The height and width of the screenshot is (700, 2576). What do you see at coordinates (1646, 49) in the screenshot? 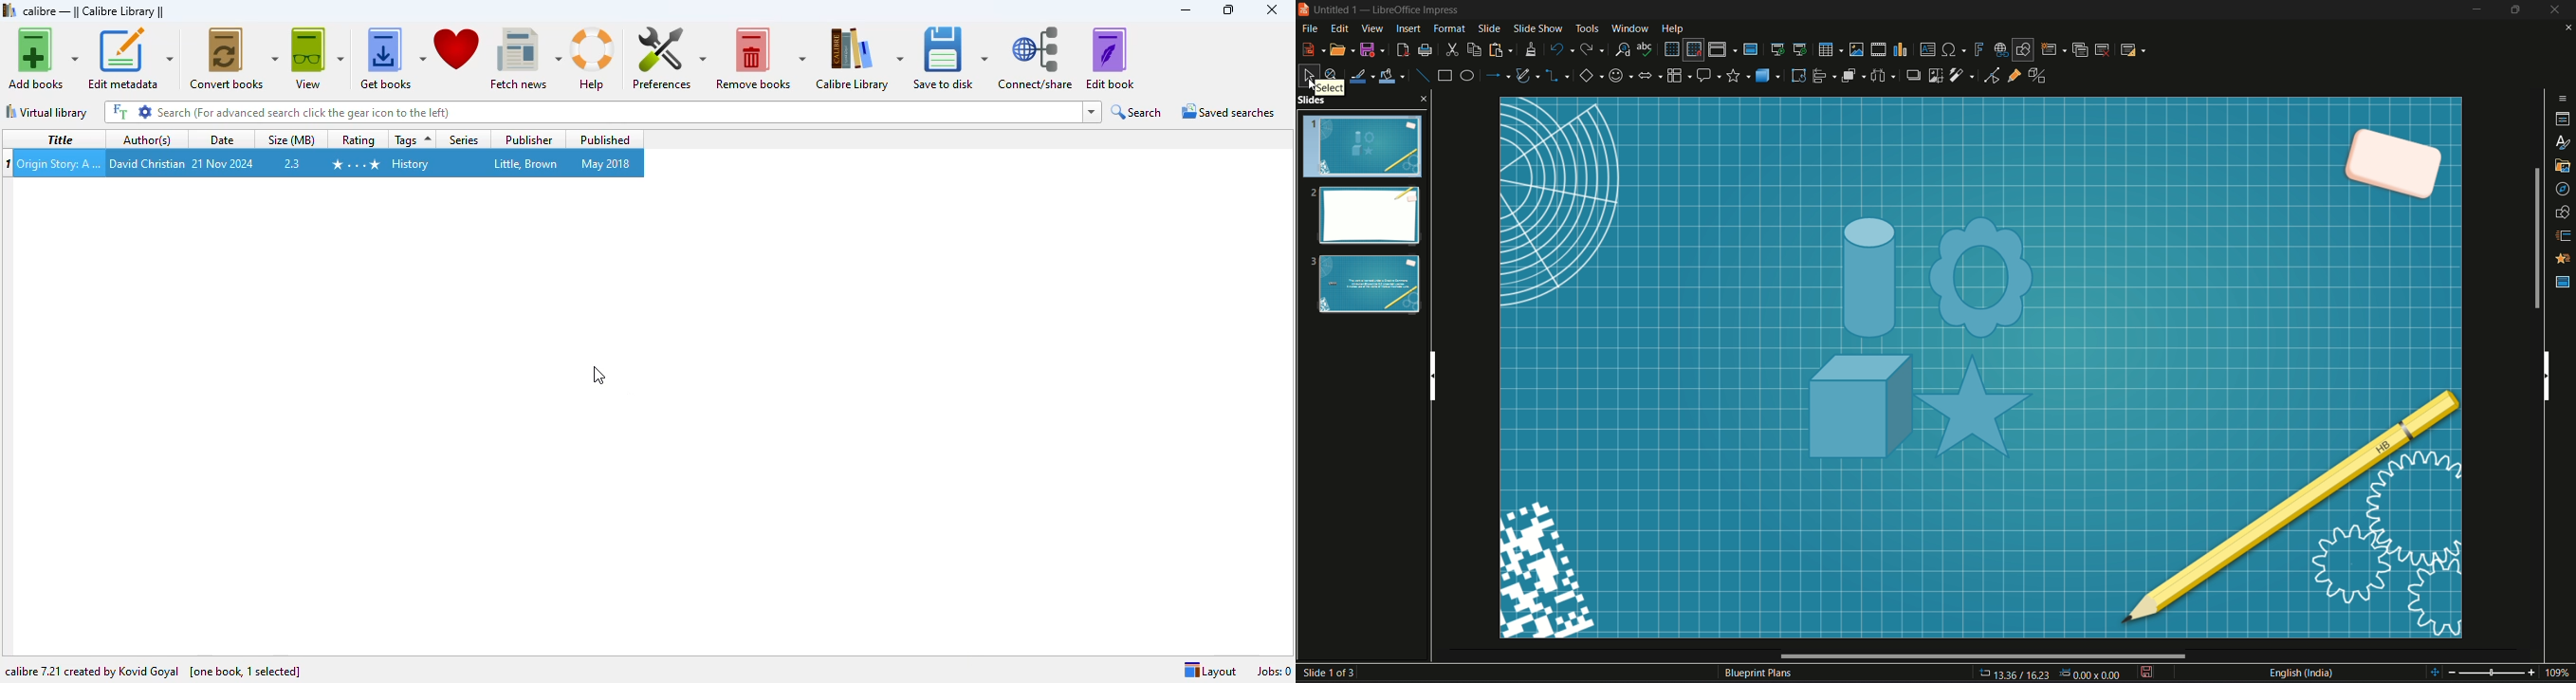
I see `spelling` at bounding box center [1646, 49].